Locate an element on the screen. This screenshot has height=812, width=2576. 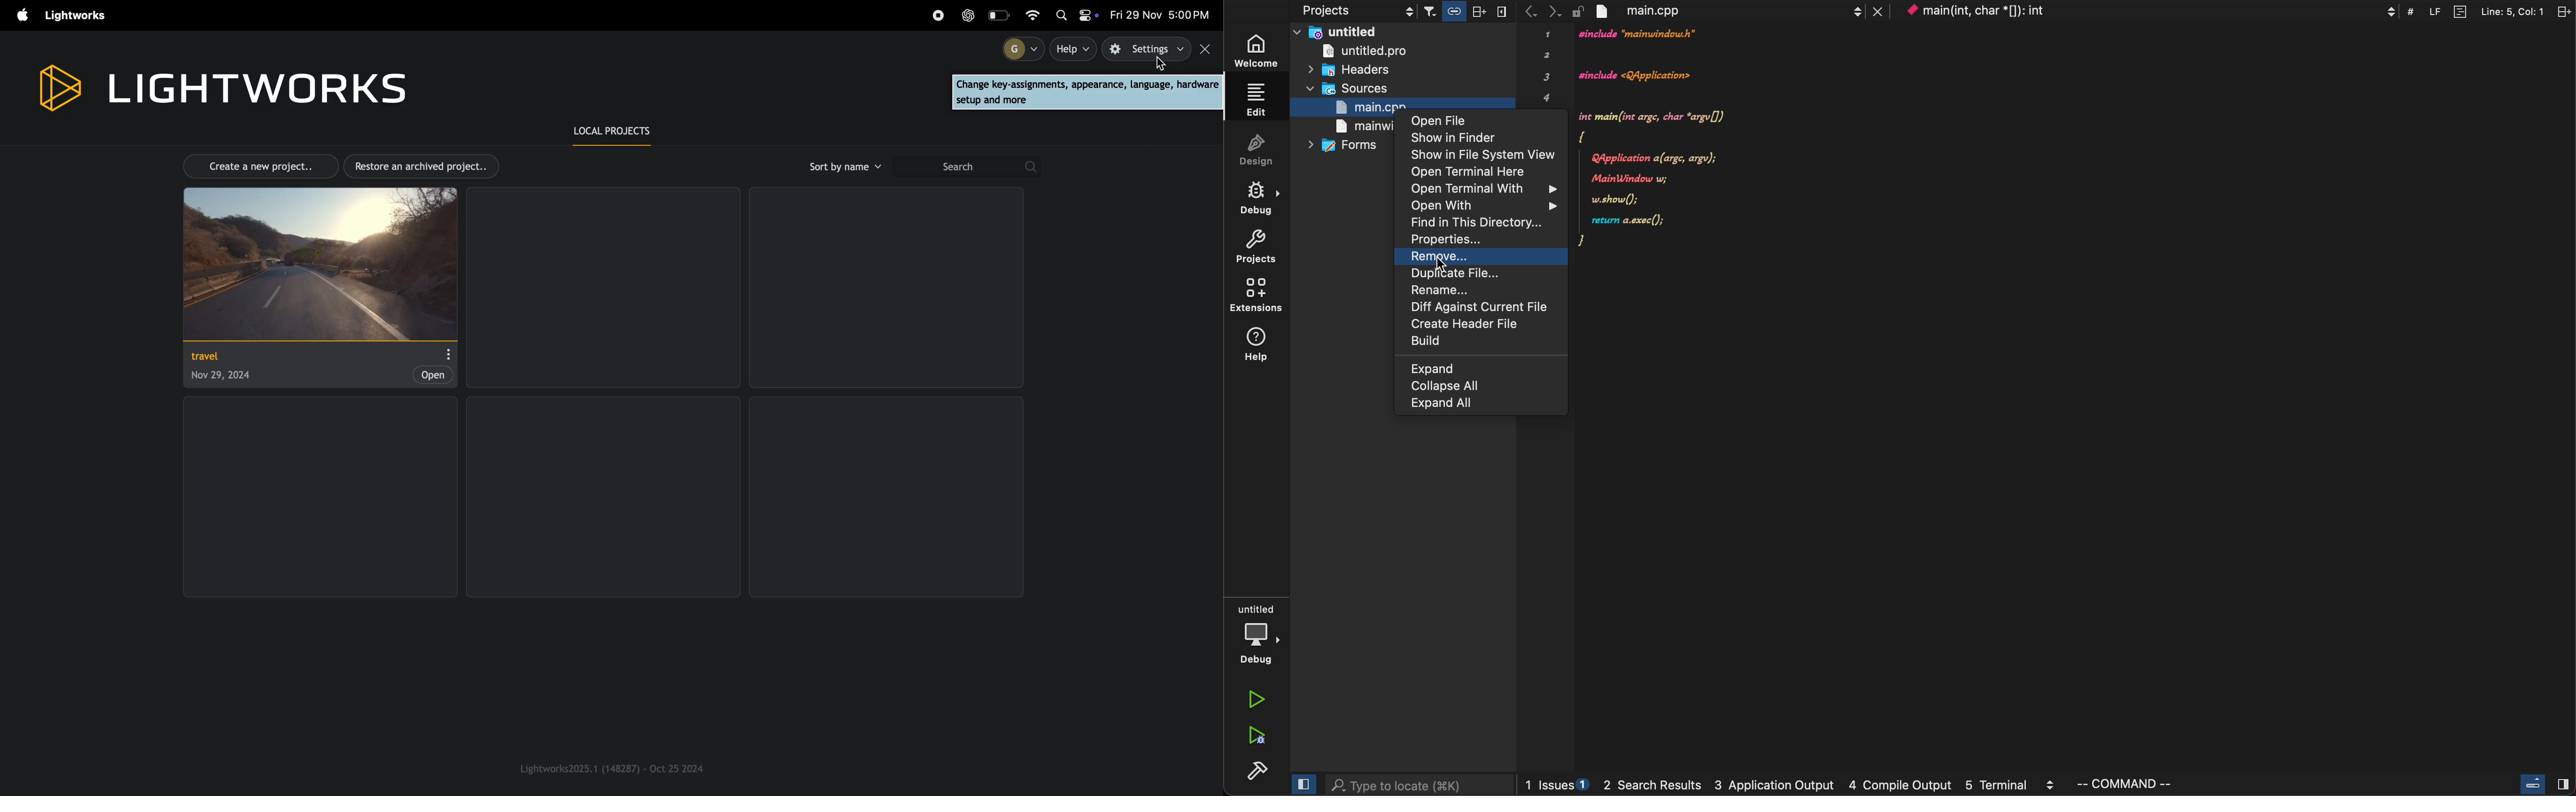
context is located at coordinates (2150, 11).